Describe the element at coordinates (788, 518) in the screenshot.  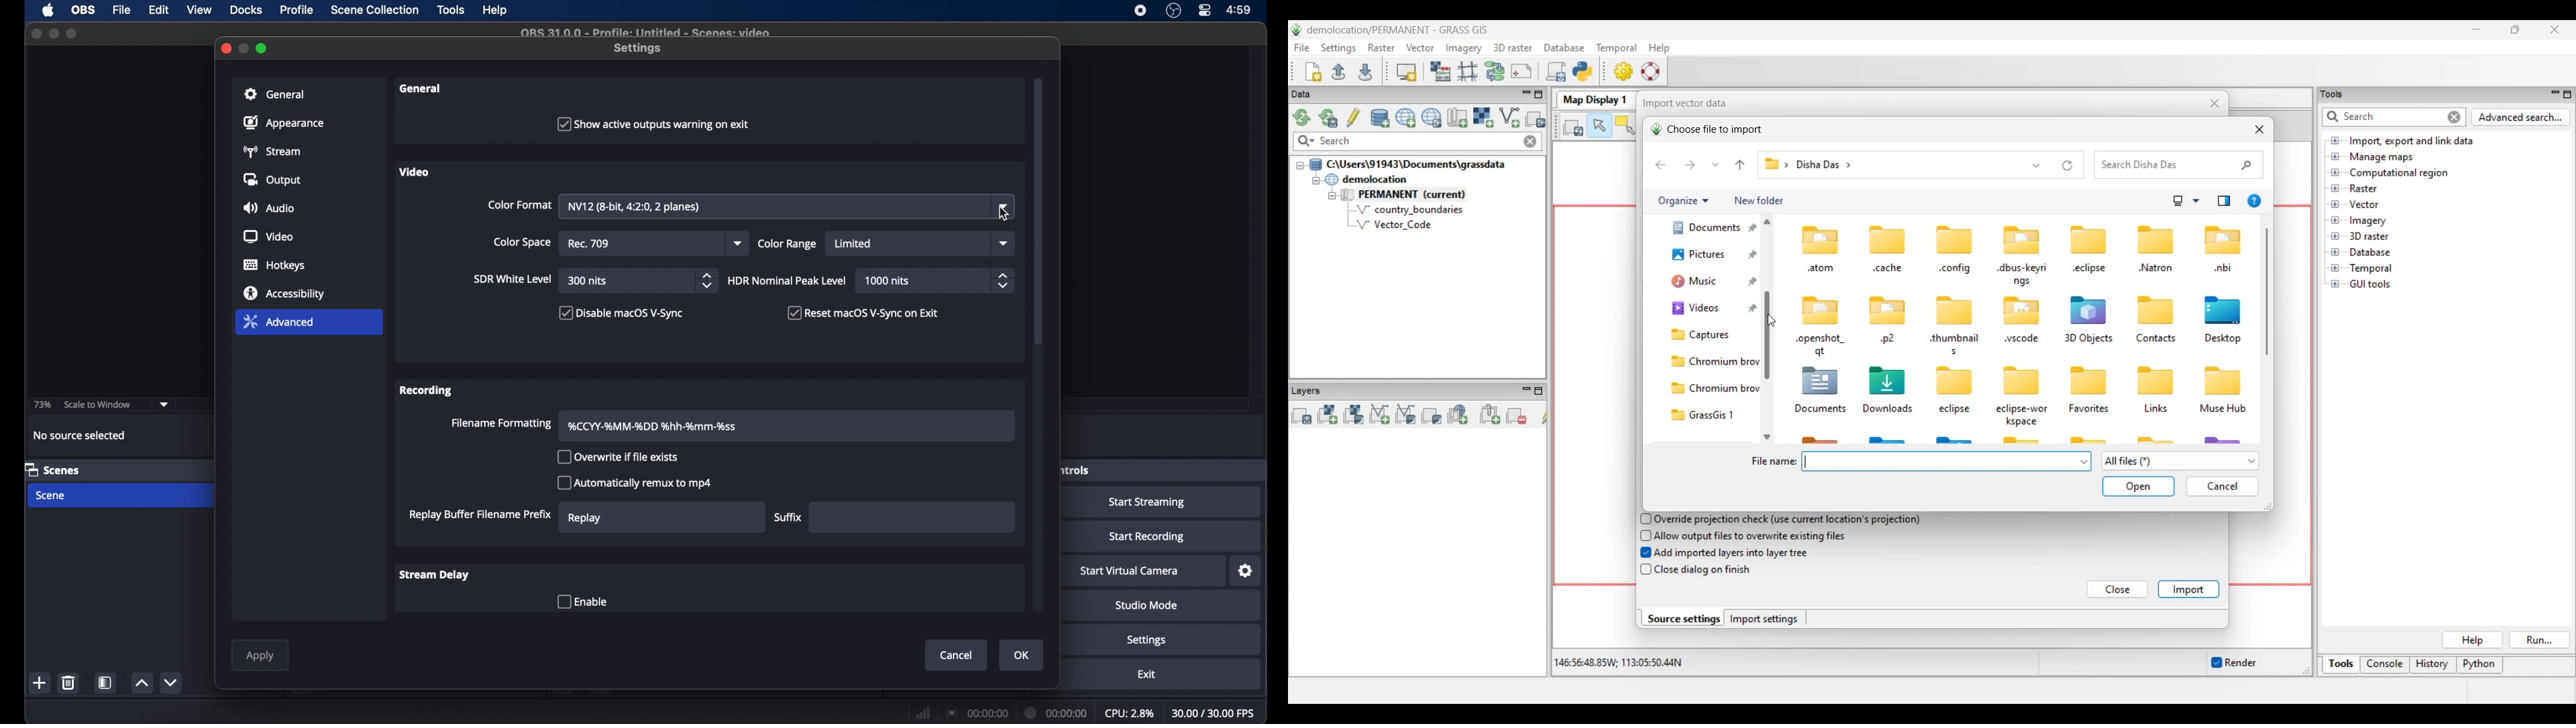
I see `suffix` at that location.